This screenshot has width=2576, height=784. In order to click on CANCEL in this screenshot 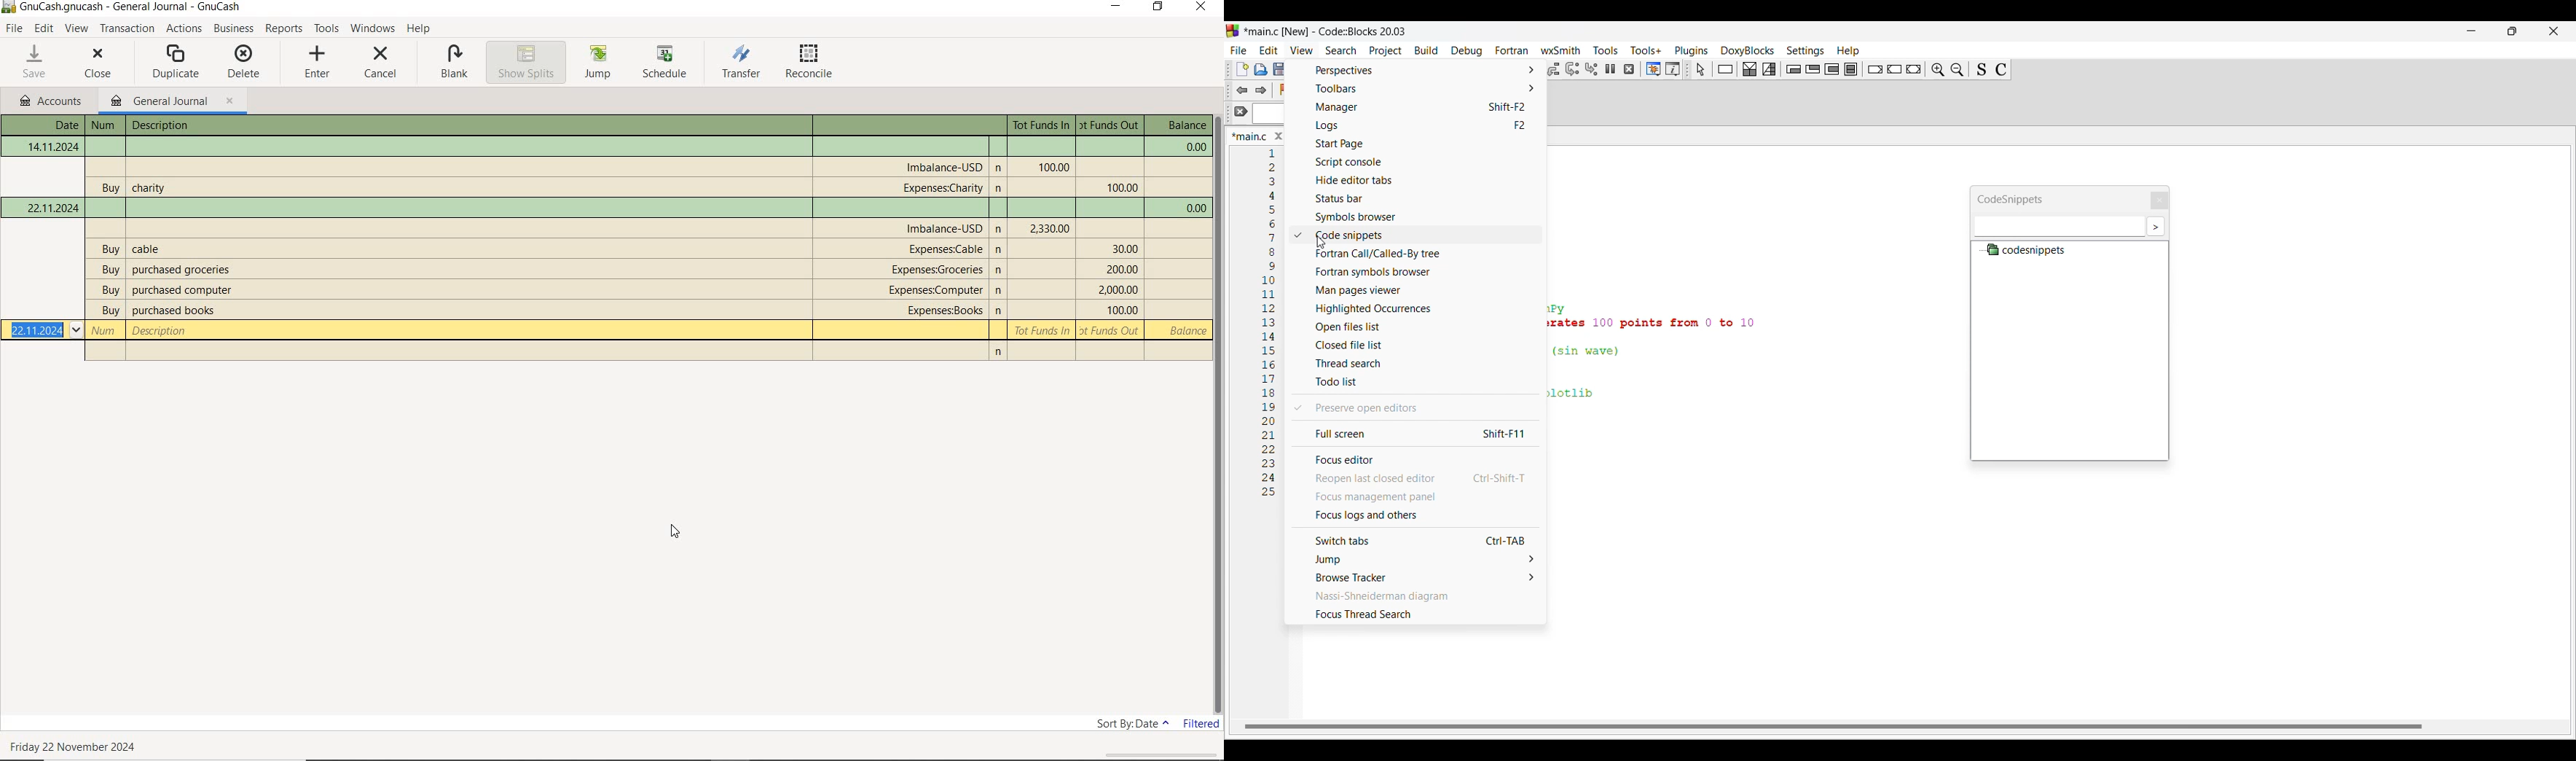, I will do `click(381, 61)`.